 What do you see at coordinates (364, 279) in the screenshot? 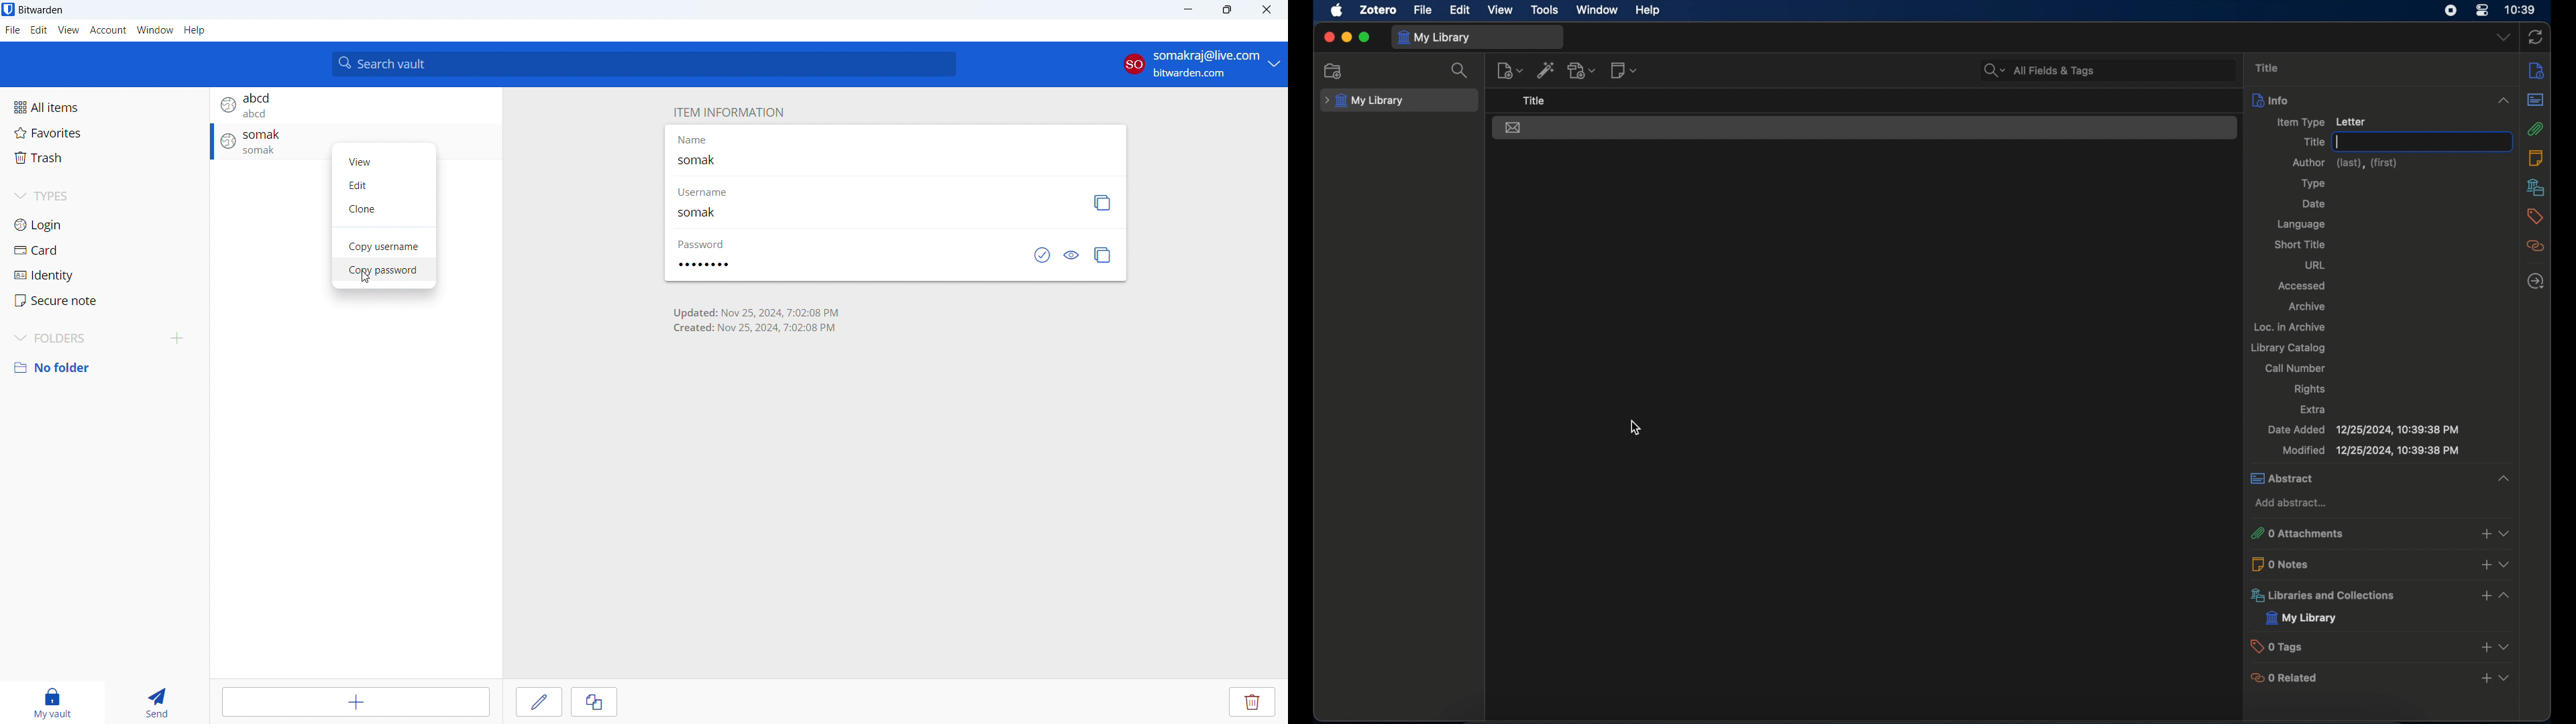
I see `cursor` at bounding box center [364, 279].